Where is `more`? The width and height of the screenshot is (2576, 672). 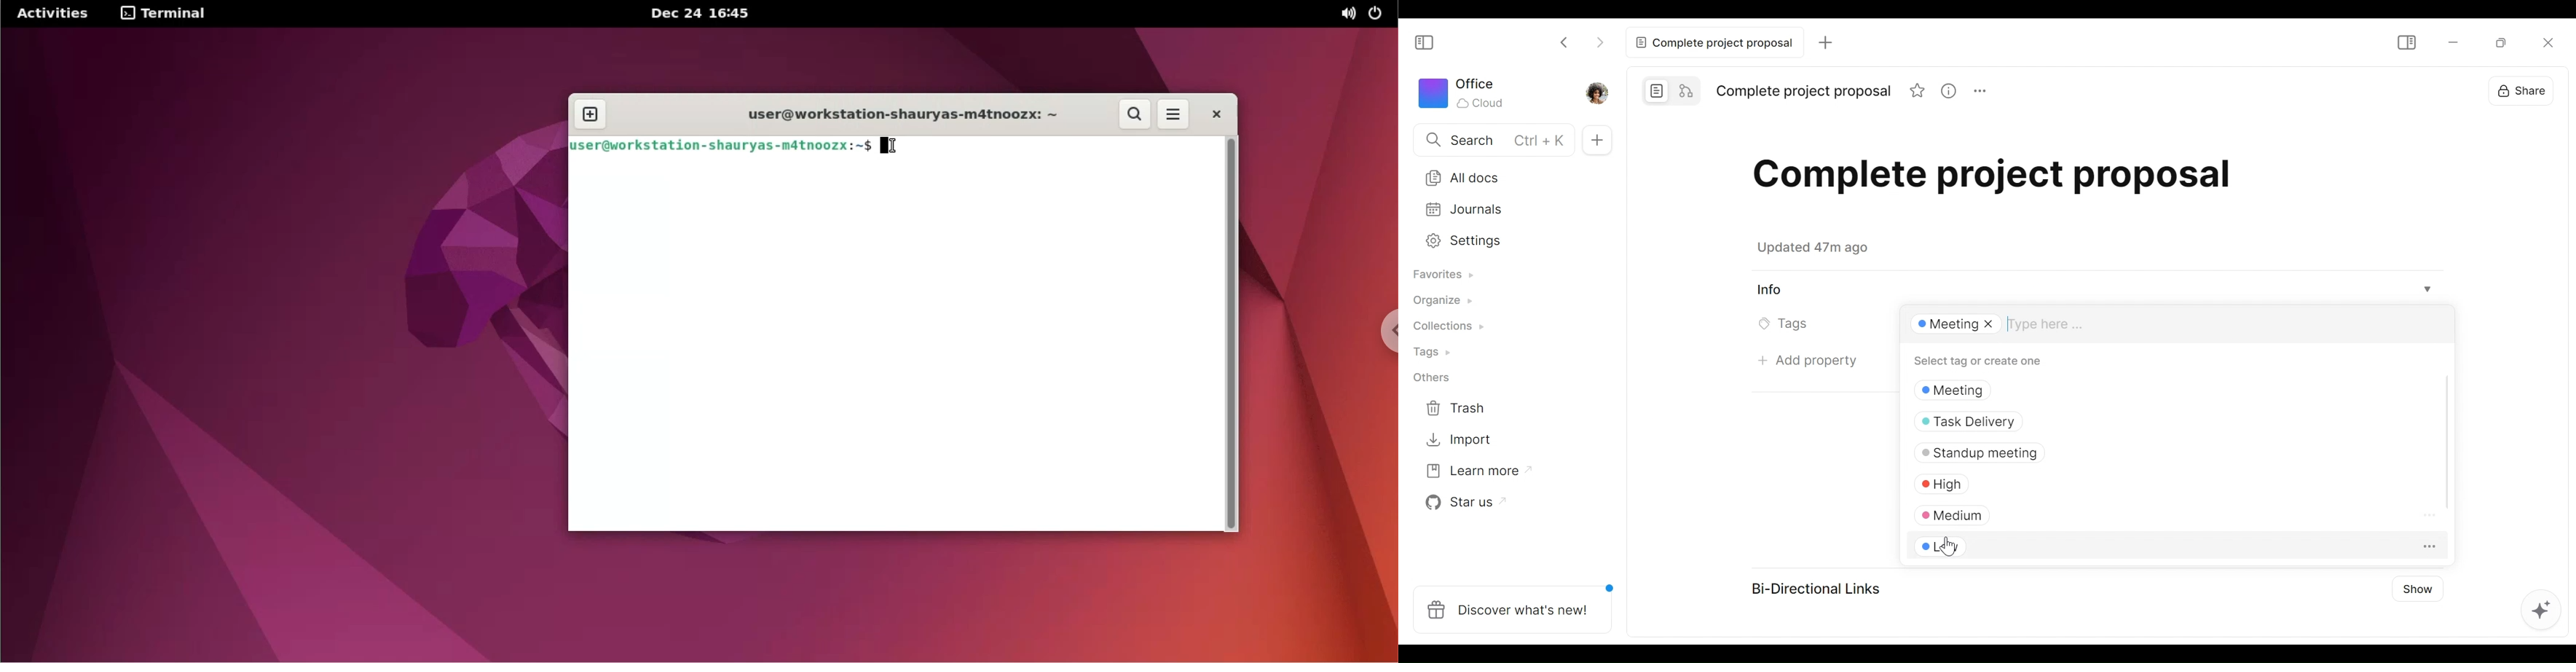
more is located at coordinates (2429, 547).